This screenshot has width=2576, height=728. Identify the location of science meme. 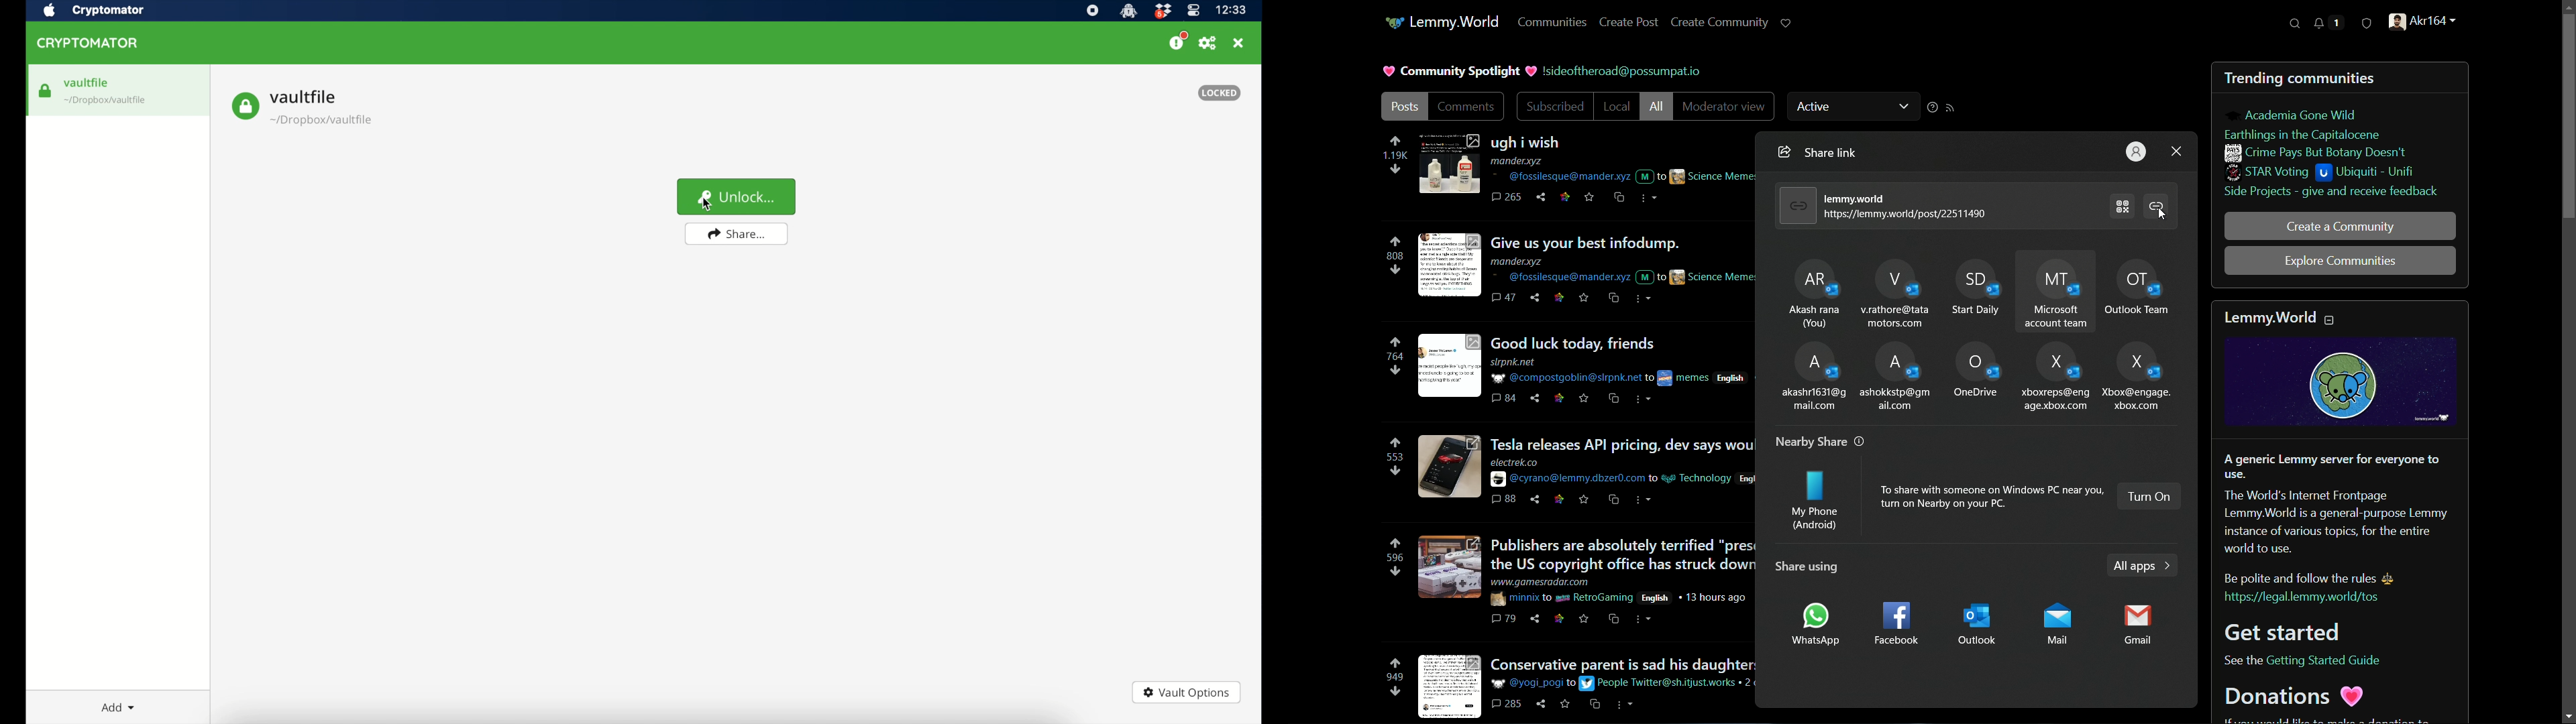
(1713, 276).